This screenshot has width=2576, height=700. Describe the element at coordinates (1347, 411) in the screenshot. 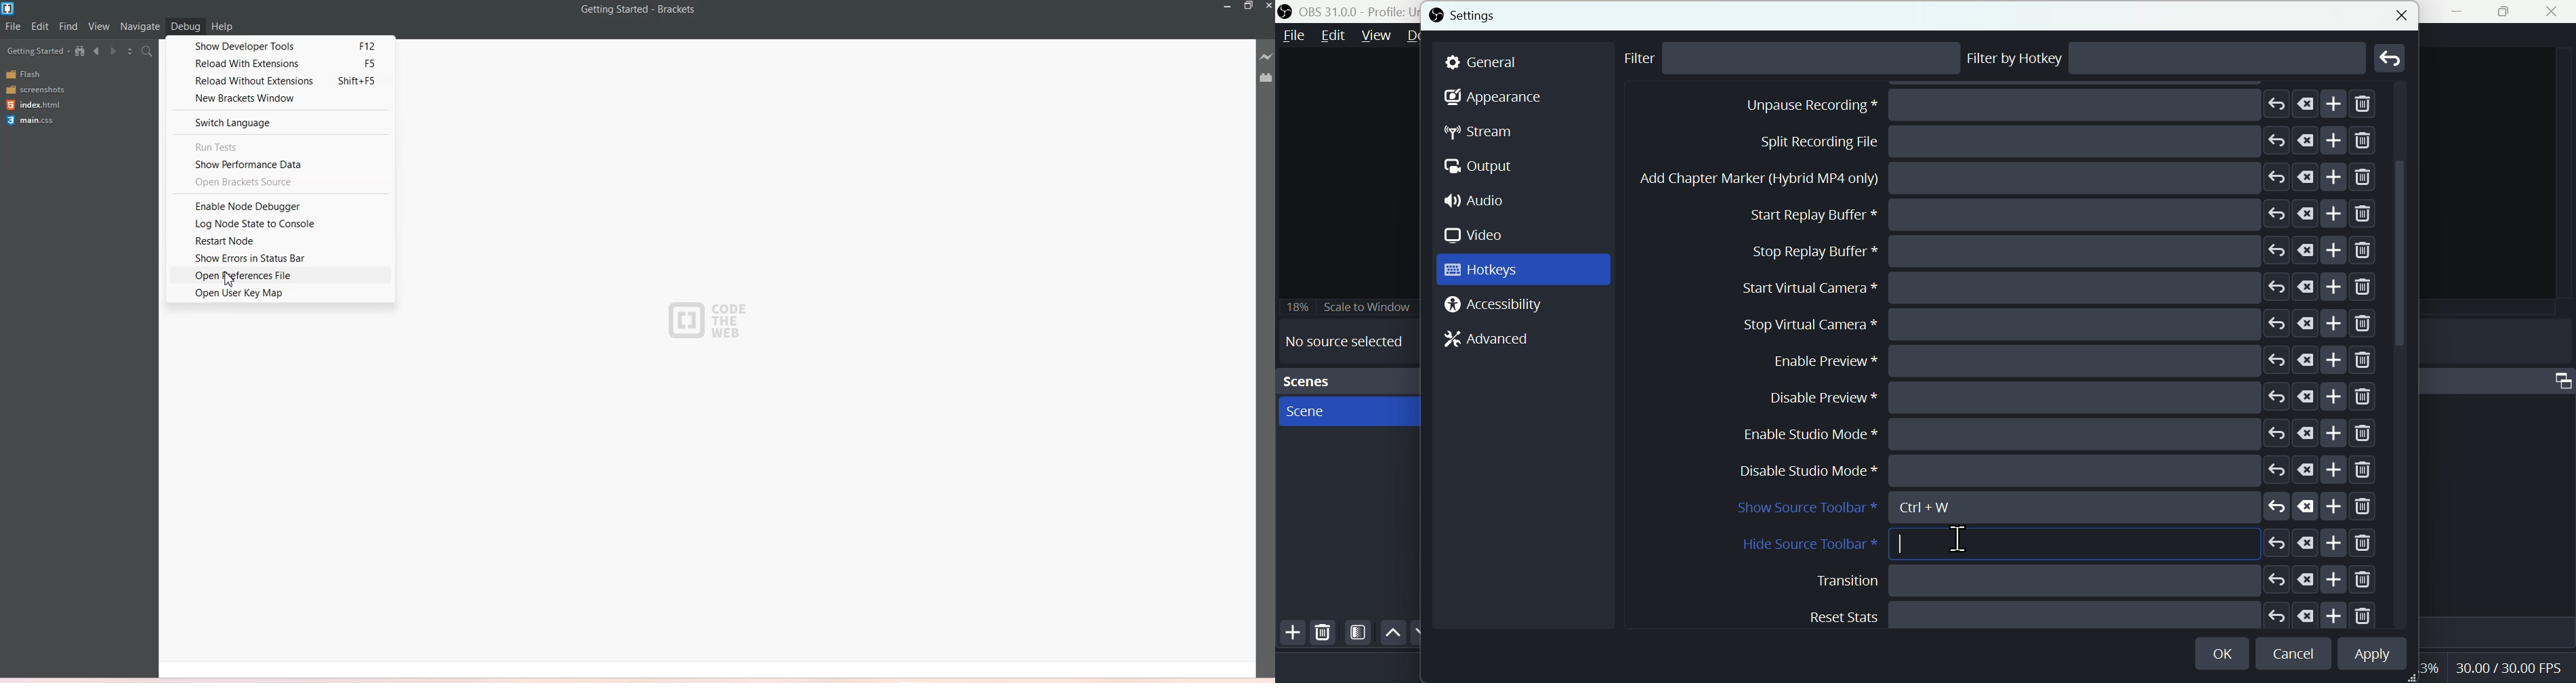

I see `scenes` at that location.